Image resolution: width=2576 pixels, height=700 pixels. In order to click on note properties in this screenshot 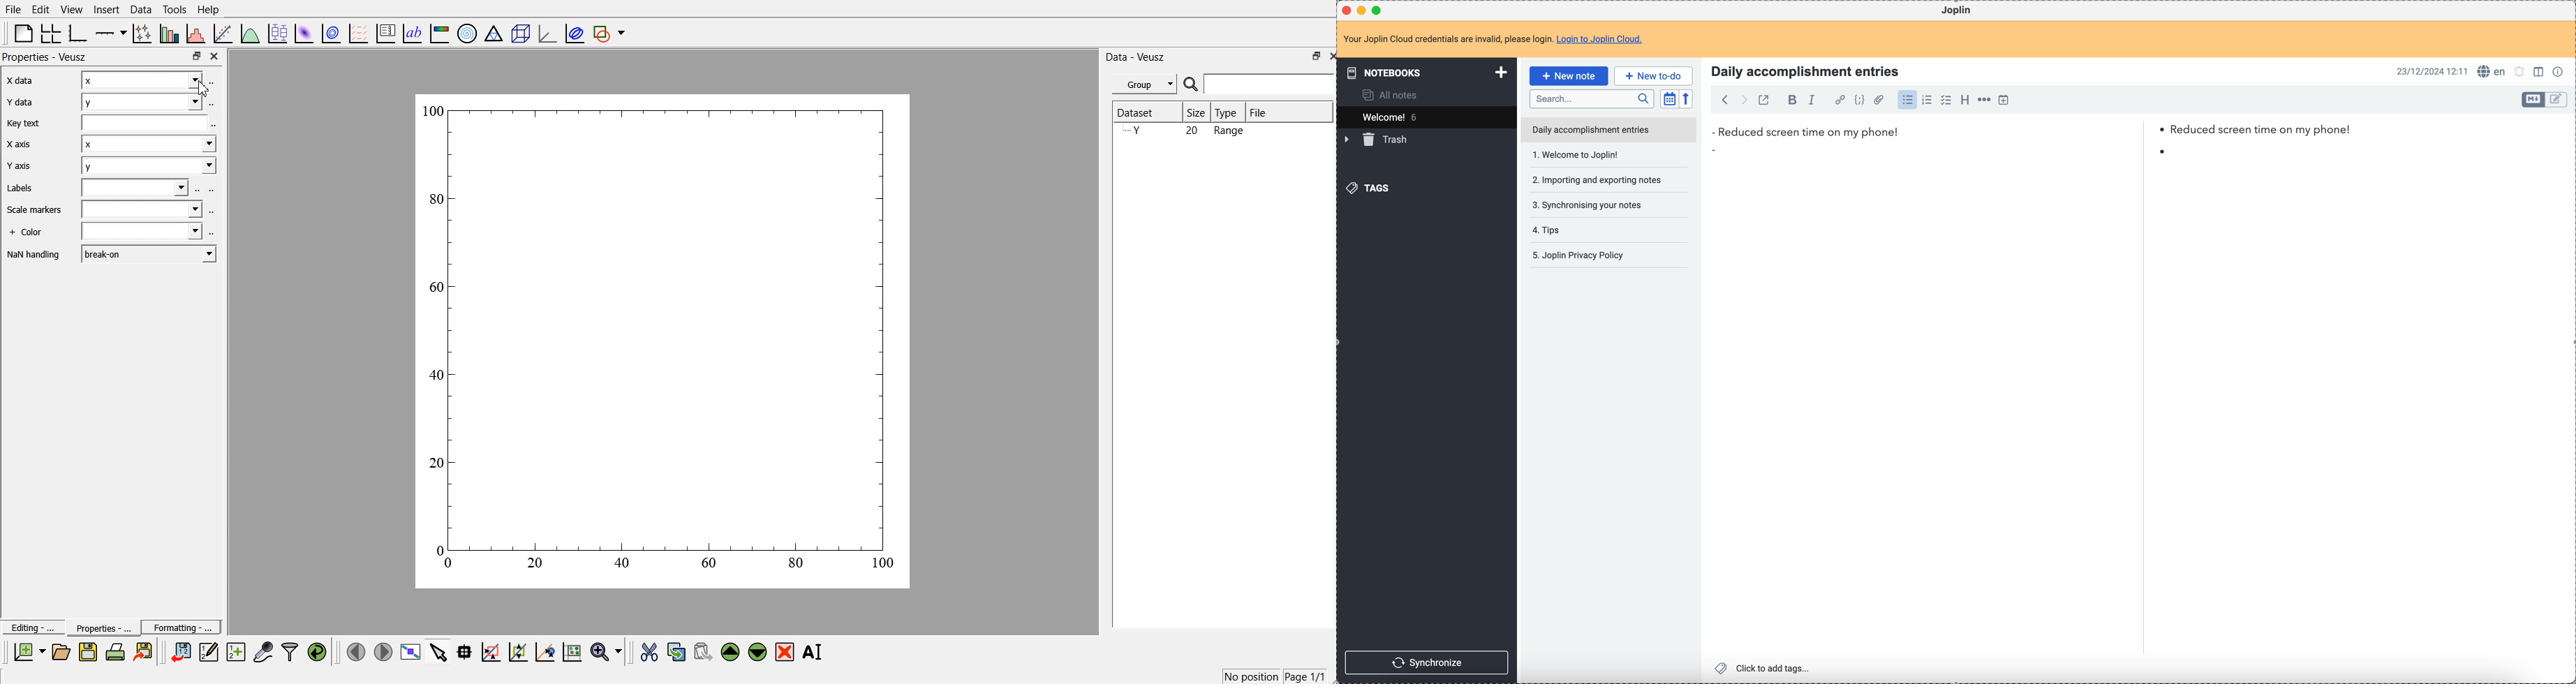, I will do `click(2558, 72)`.